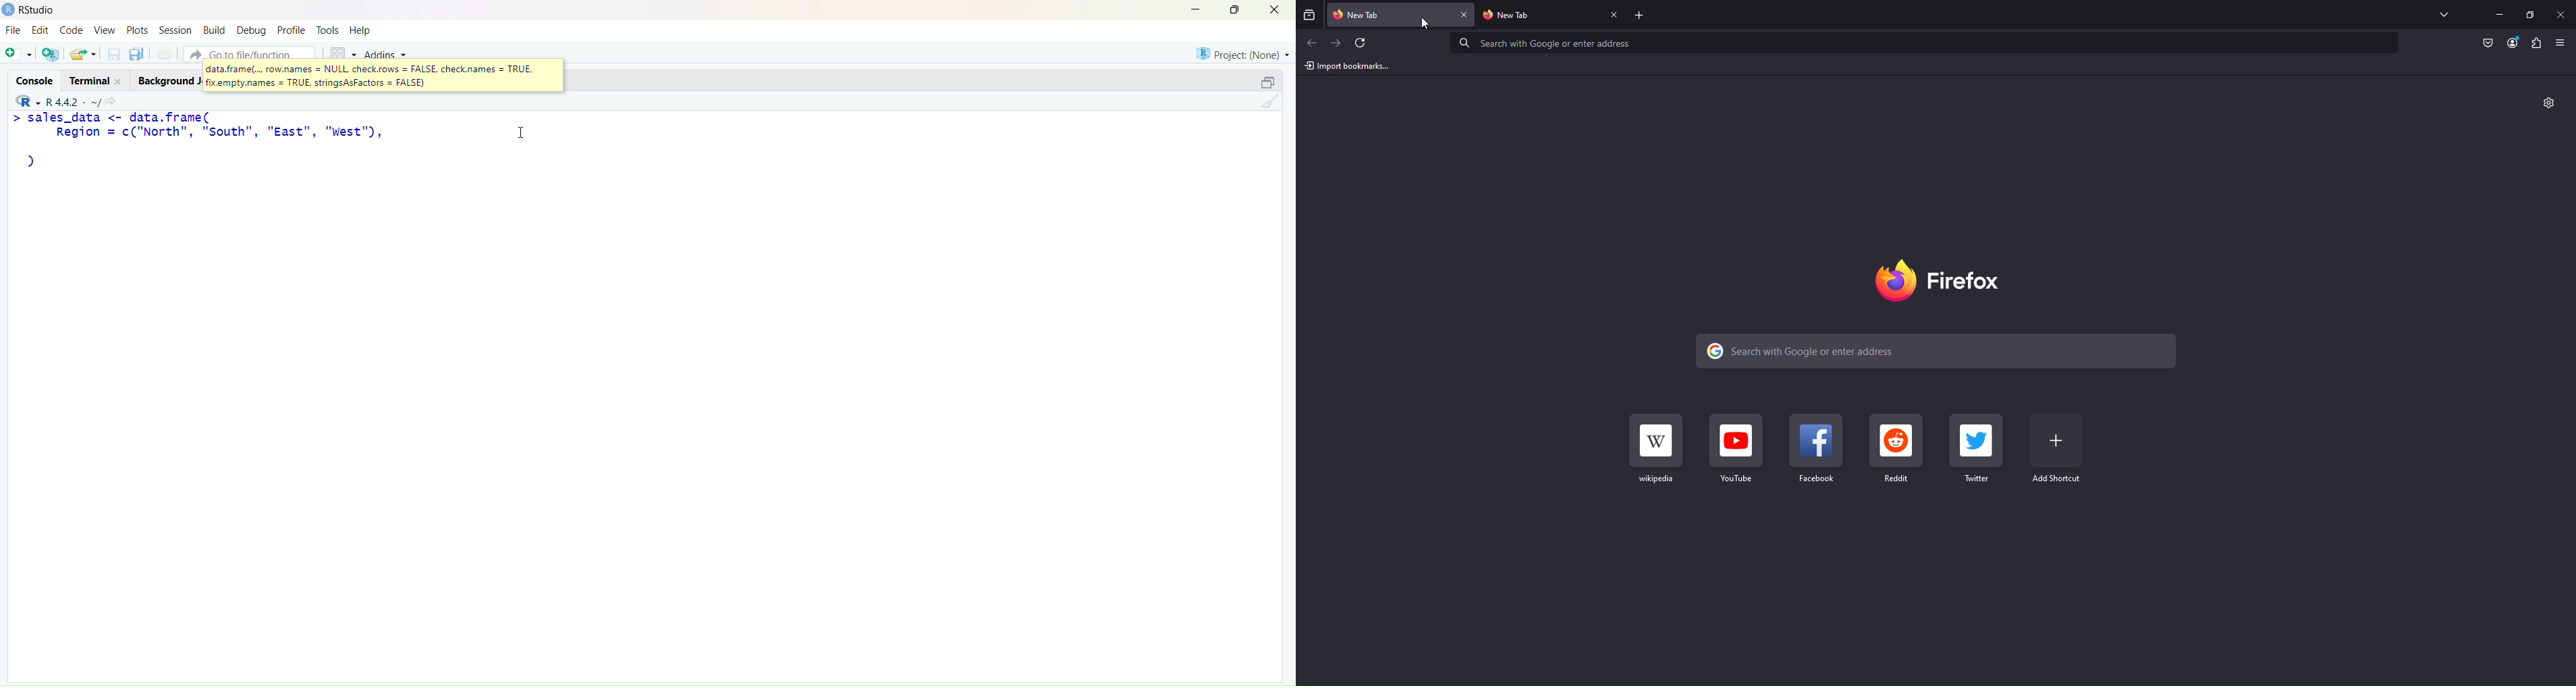  Describe the element at coordinates (107, 31) in the screenshot. I see `View` at that location.